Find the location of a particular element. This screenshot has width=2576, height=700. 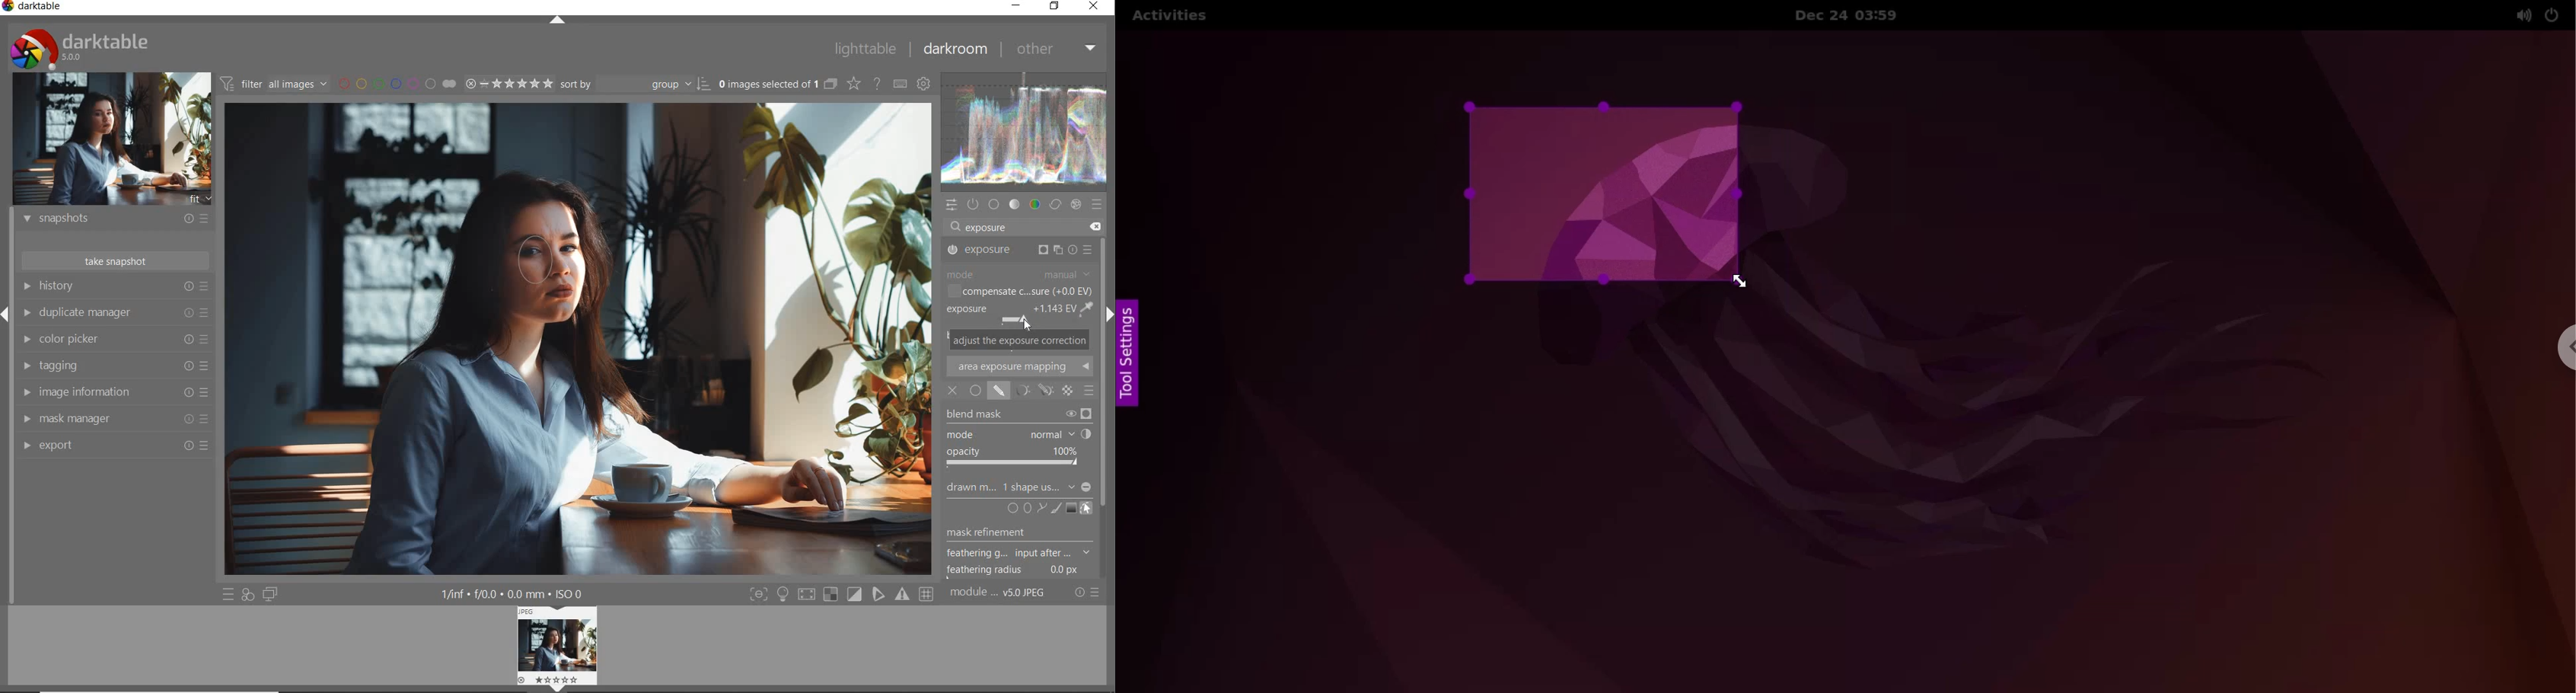

correct is located at coordinates (1054, 204).